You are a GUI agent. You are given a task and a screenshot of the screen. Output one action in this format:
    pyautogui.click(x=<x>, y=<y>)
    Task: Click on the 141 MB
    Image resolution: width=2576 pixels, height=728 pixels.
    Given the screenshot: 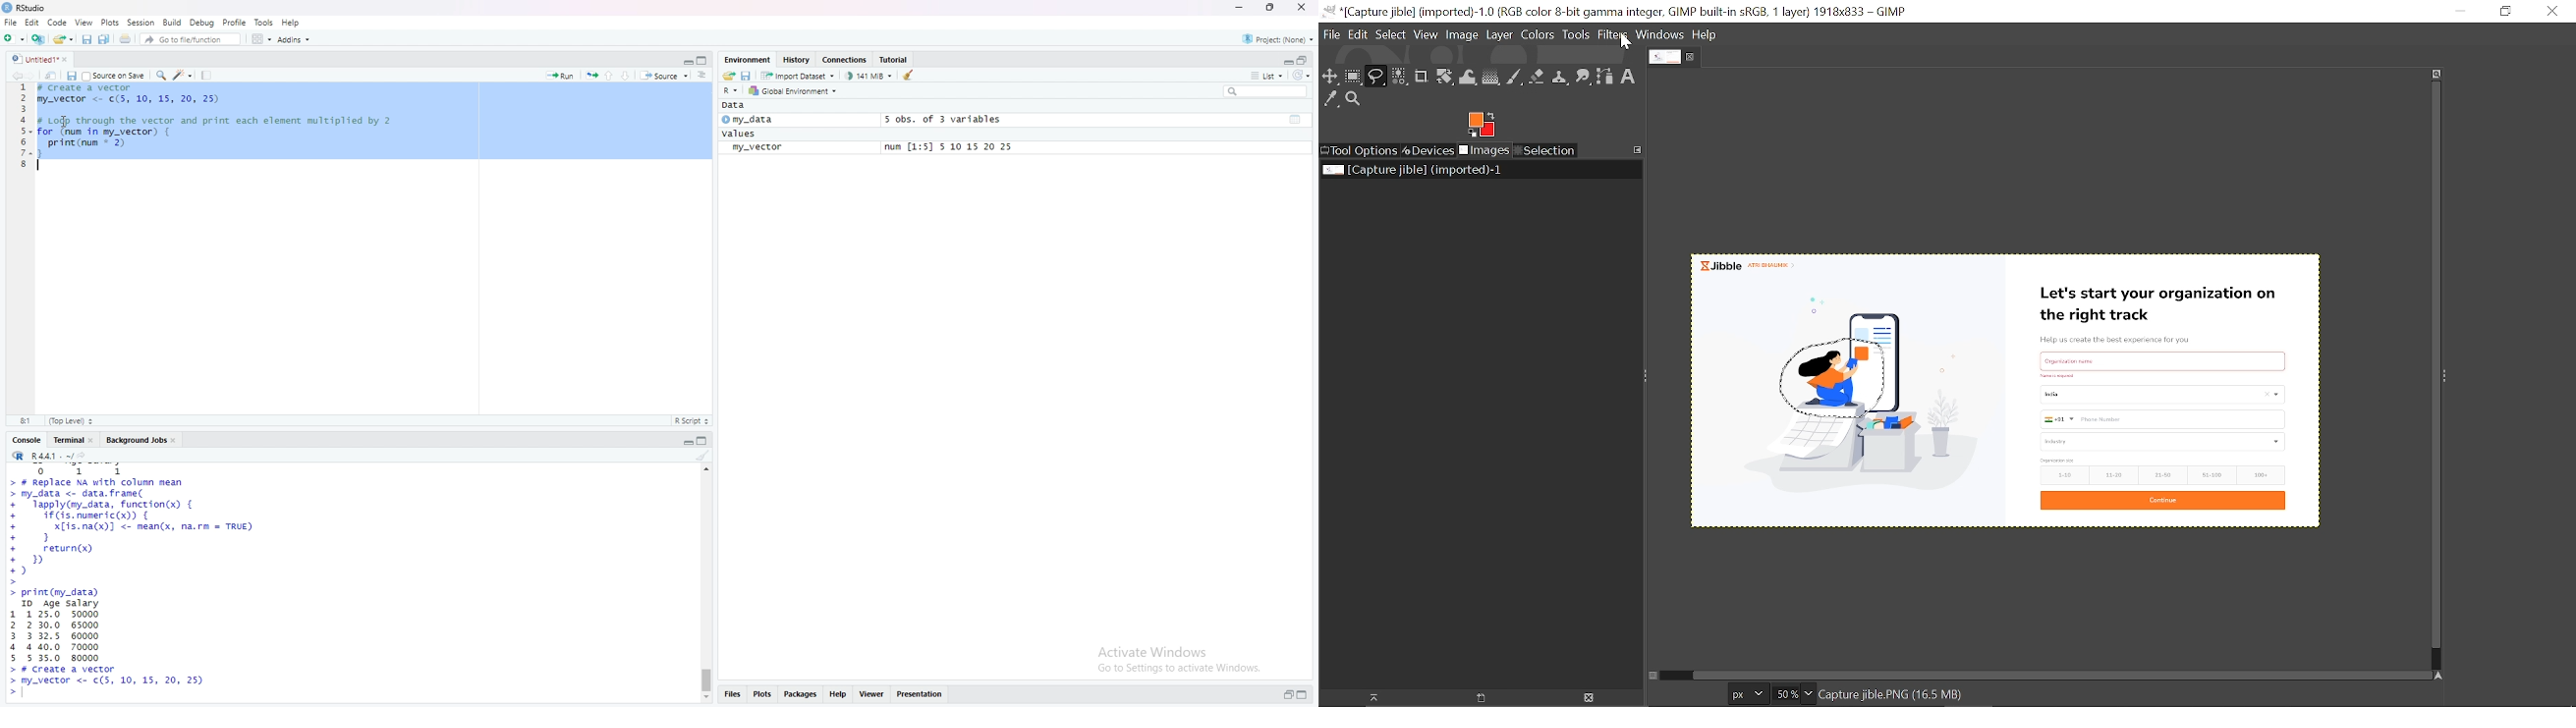 What is the action you would take?
    pyautogui.click(x=870, y=76)
    